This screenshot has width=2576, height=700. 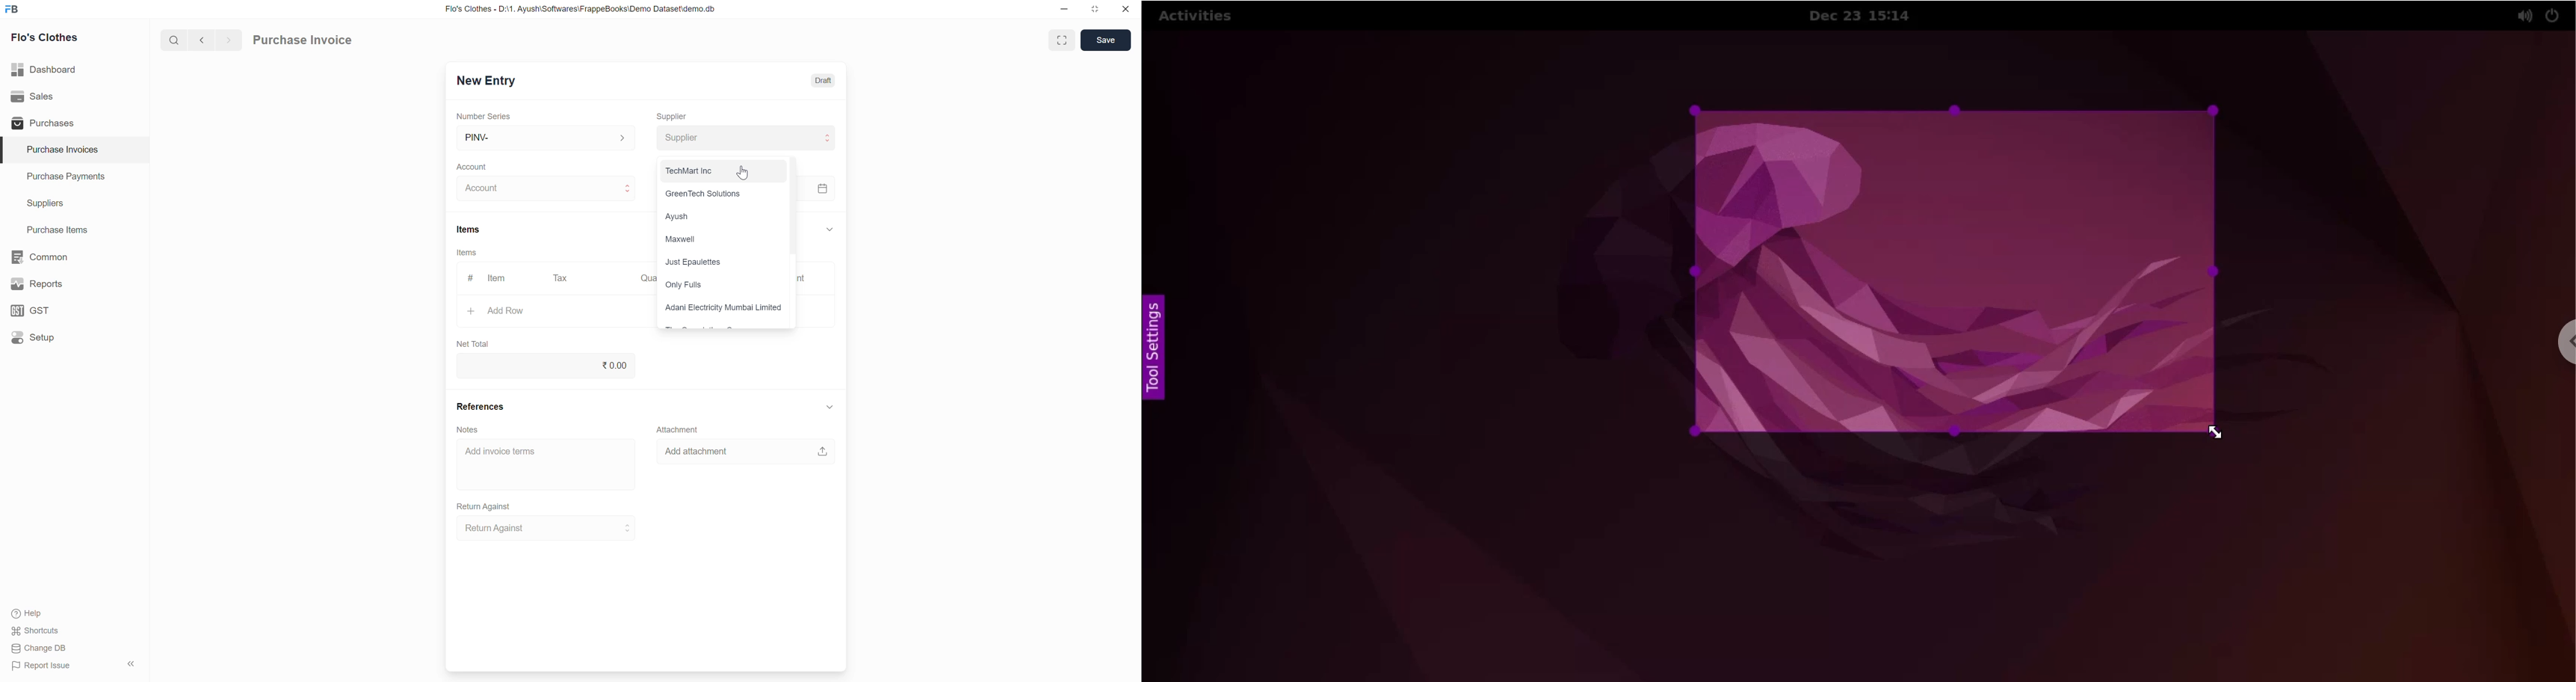 What do you see at coordinates (546, 366) in the screenshot?
I see `0.00` at bounding box center [546, 366].